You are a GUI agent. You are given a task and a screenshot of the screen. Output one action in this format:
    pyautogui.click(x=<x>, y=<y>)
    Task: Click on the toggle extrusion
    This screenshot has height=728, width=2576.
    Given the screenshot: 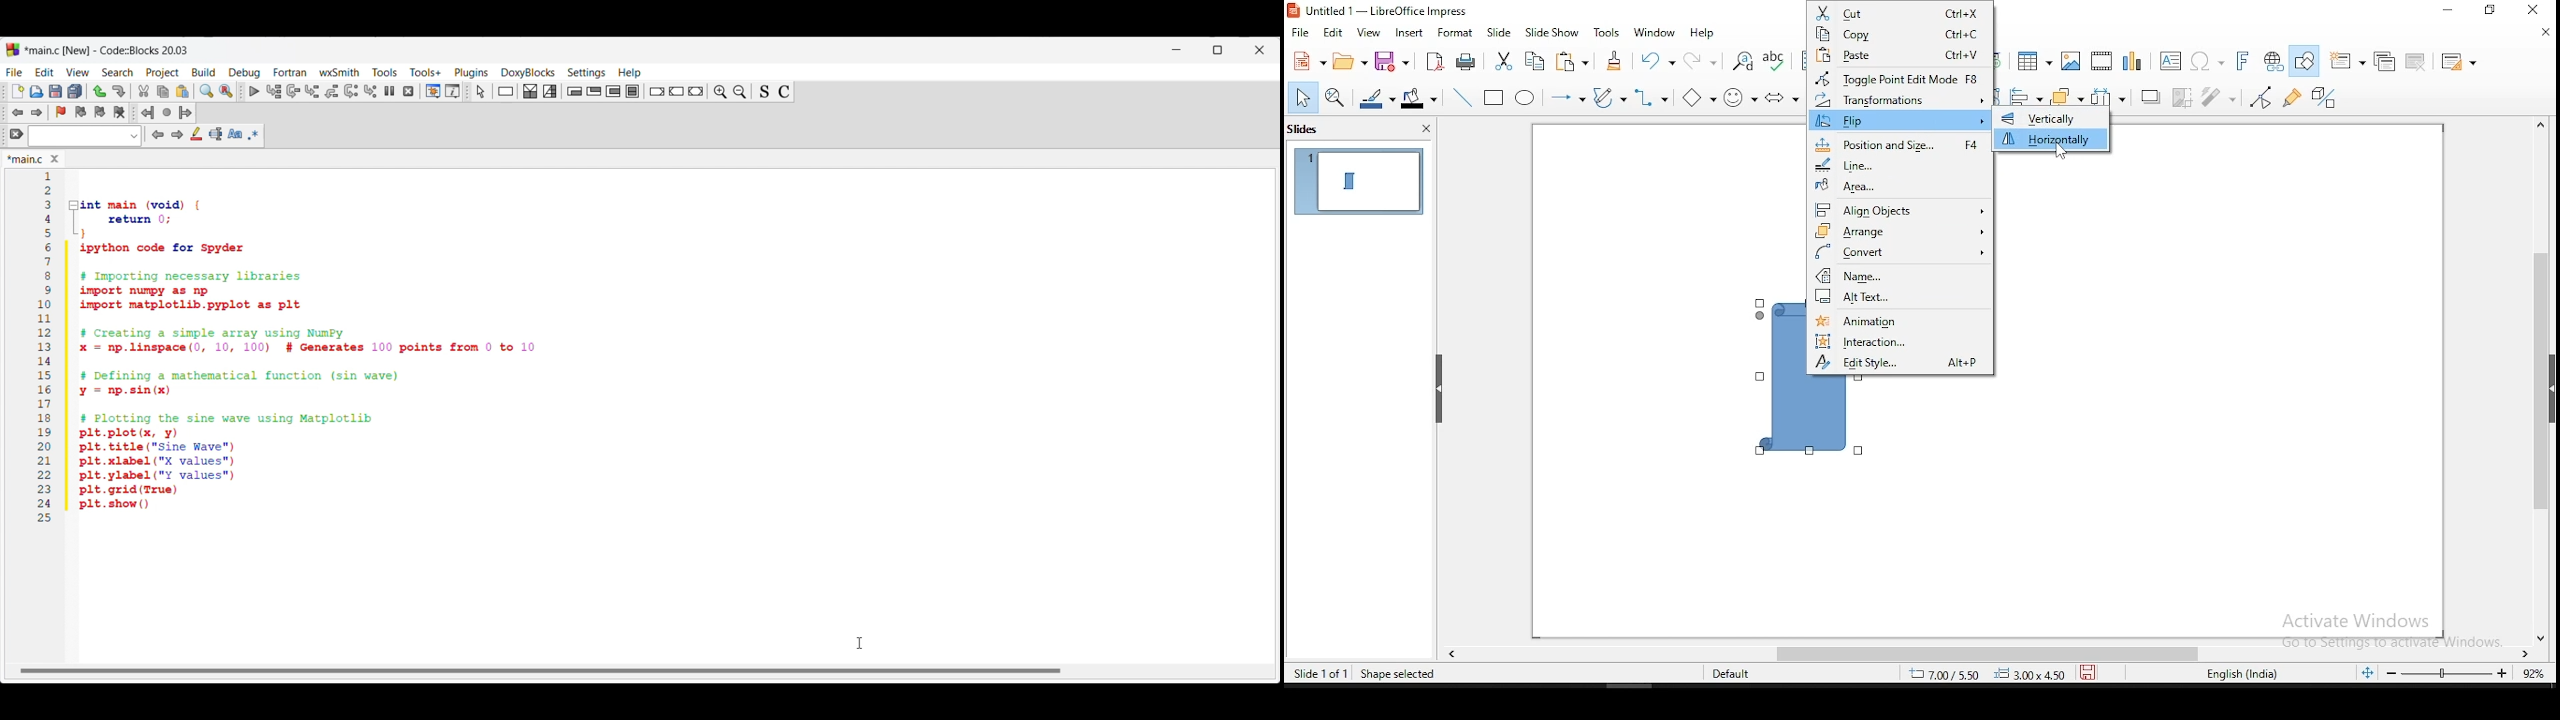 What is the action you would take?
    pyautogui.click(x=2325, y=100)
    